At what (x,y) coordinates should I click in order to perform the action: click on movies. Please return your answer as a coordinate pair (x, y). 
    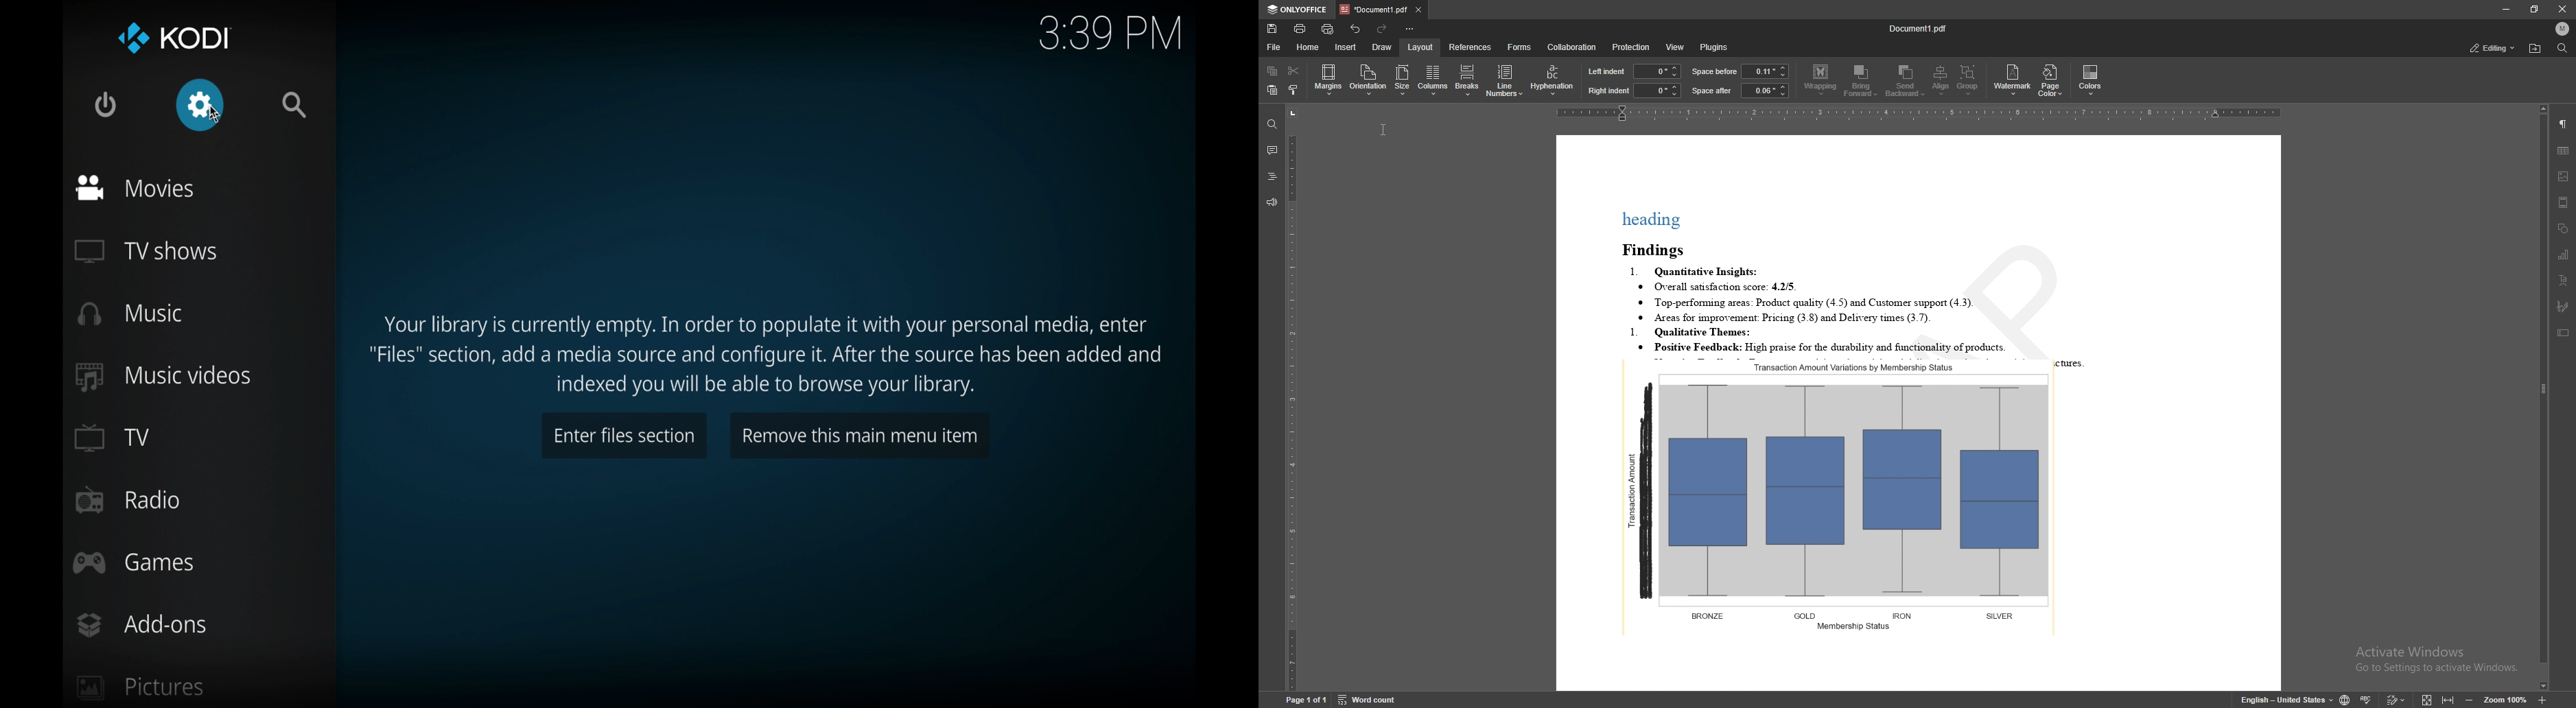
    Looking at the image, I should click on (138, 188).